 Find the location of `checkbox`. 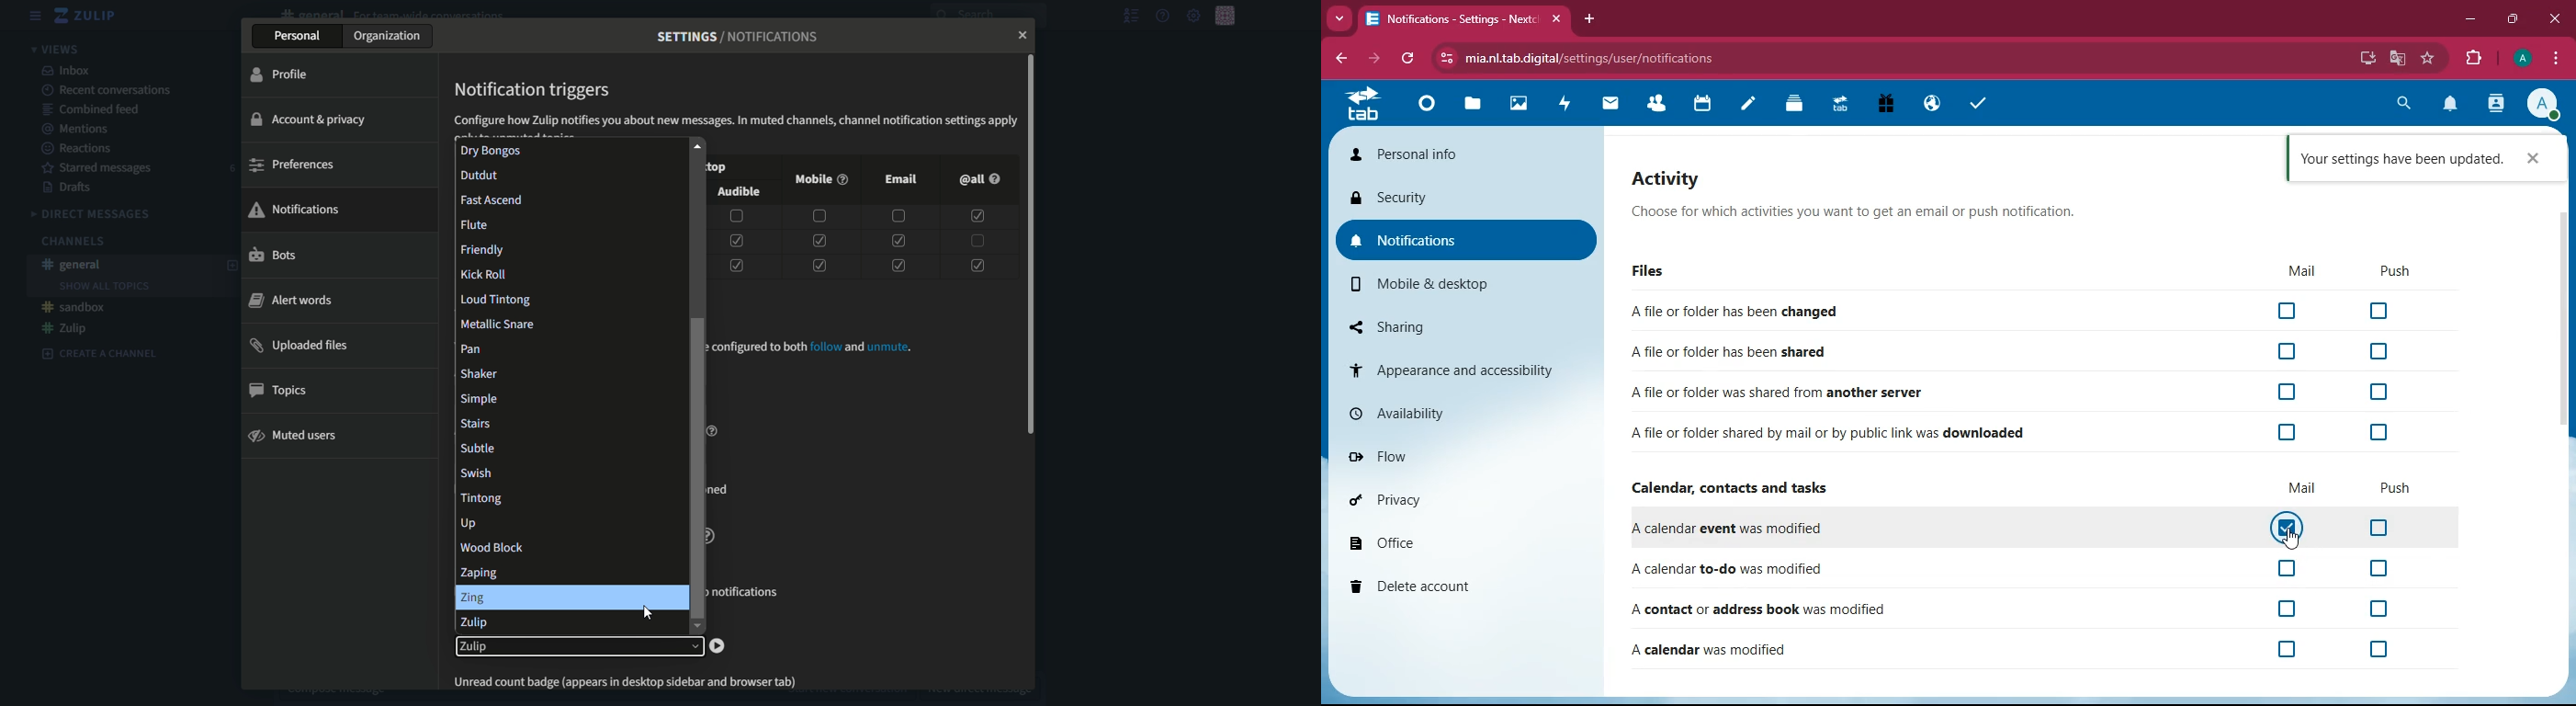

checkbox is located at coordinates (737, 216).